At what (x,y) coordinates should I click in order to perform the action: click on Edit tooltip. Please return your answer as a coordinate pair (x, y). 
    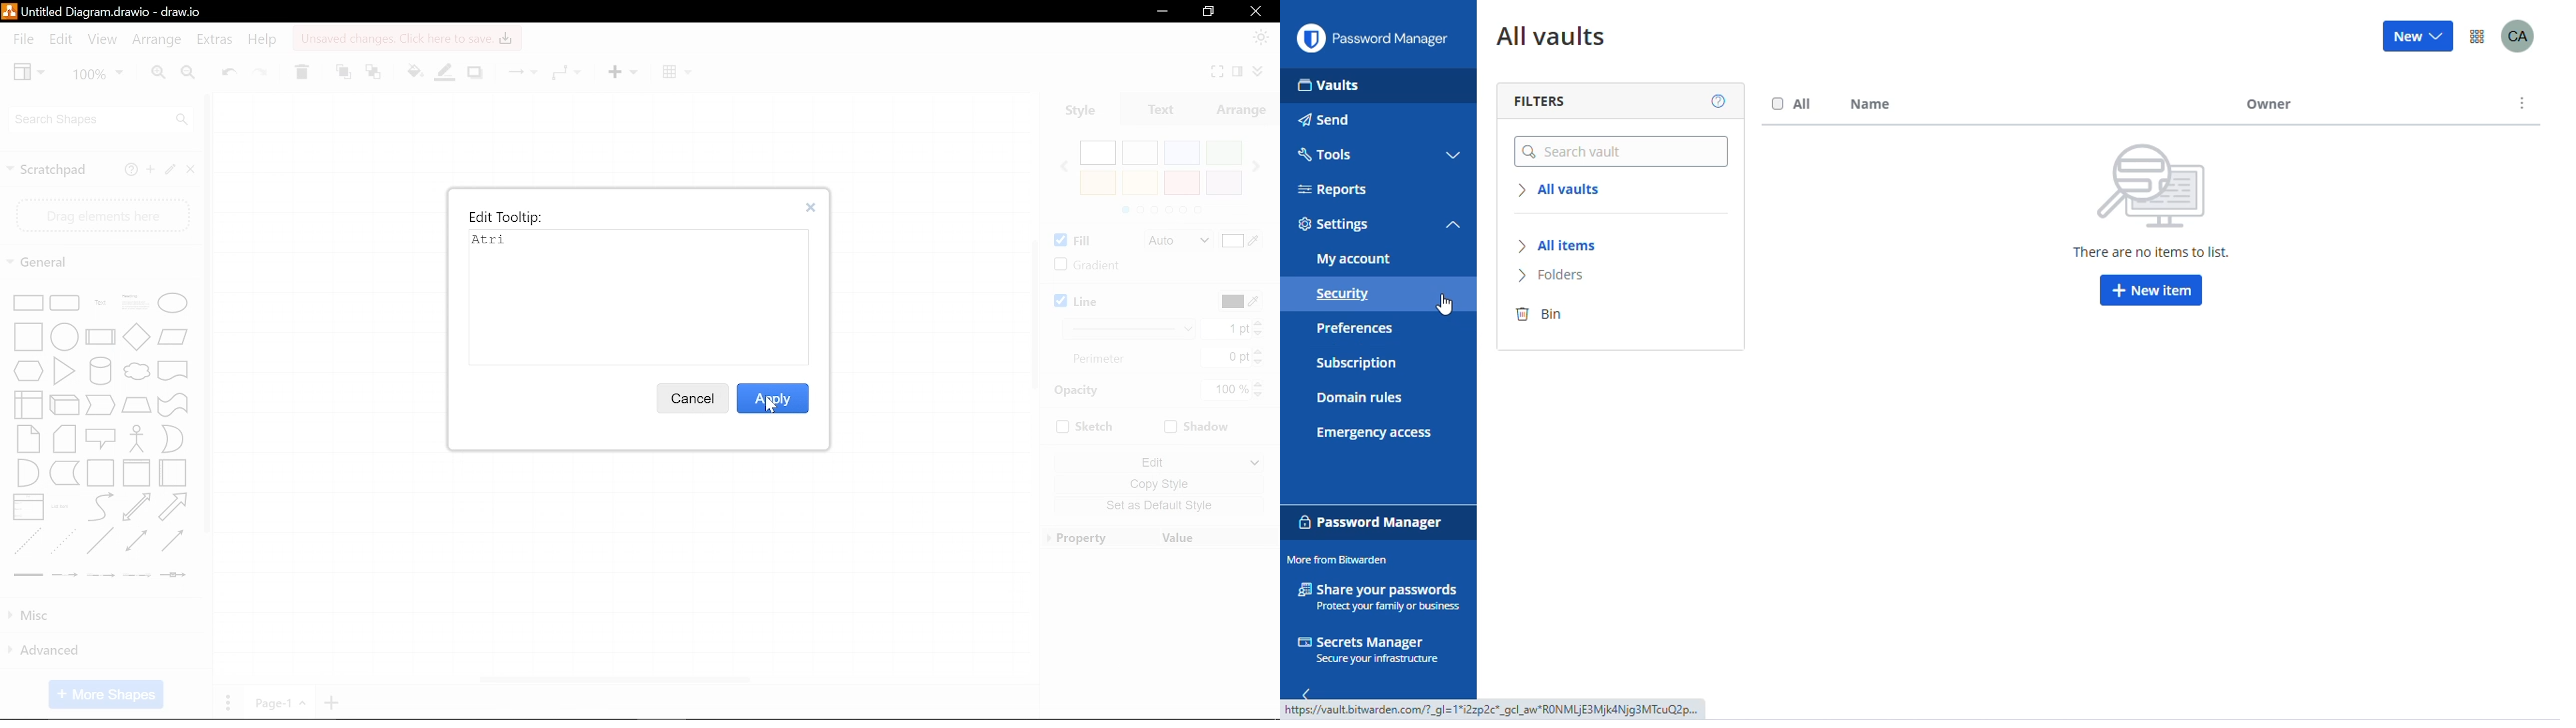
    Looking at the image, I should click on (505, 215).